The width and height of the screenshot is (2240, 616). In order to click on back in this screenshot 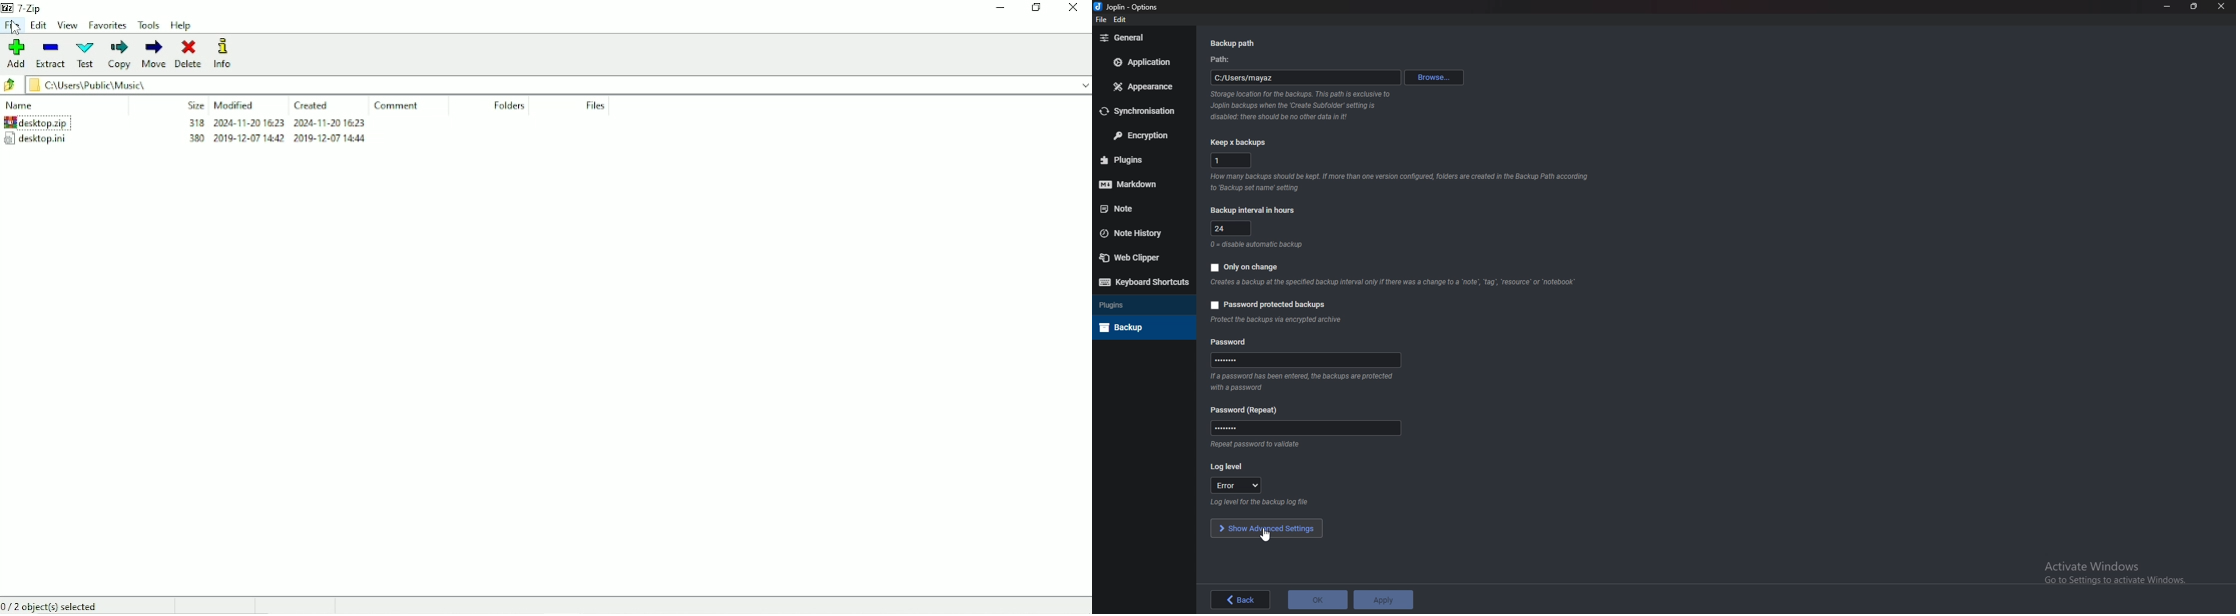, I will do `click(1241, 600)`.